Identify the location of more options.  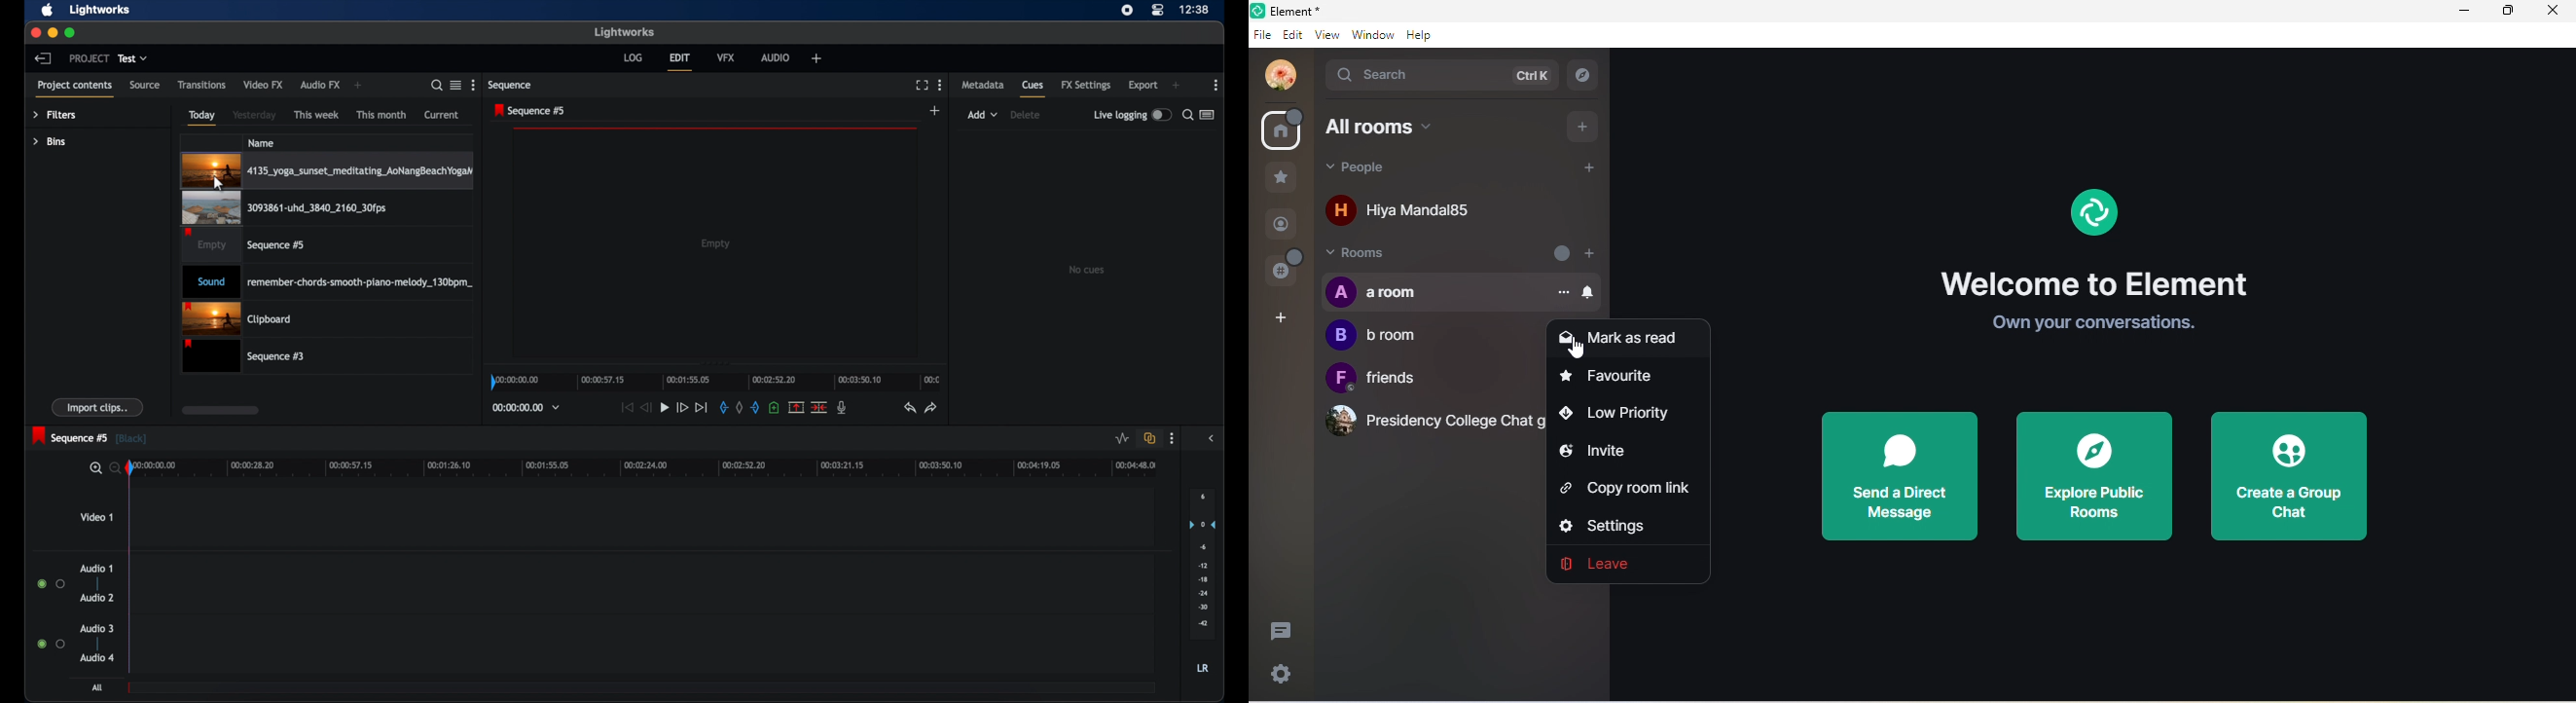
(1217, 85).